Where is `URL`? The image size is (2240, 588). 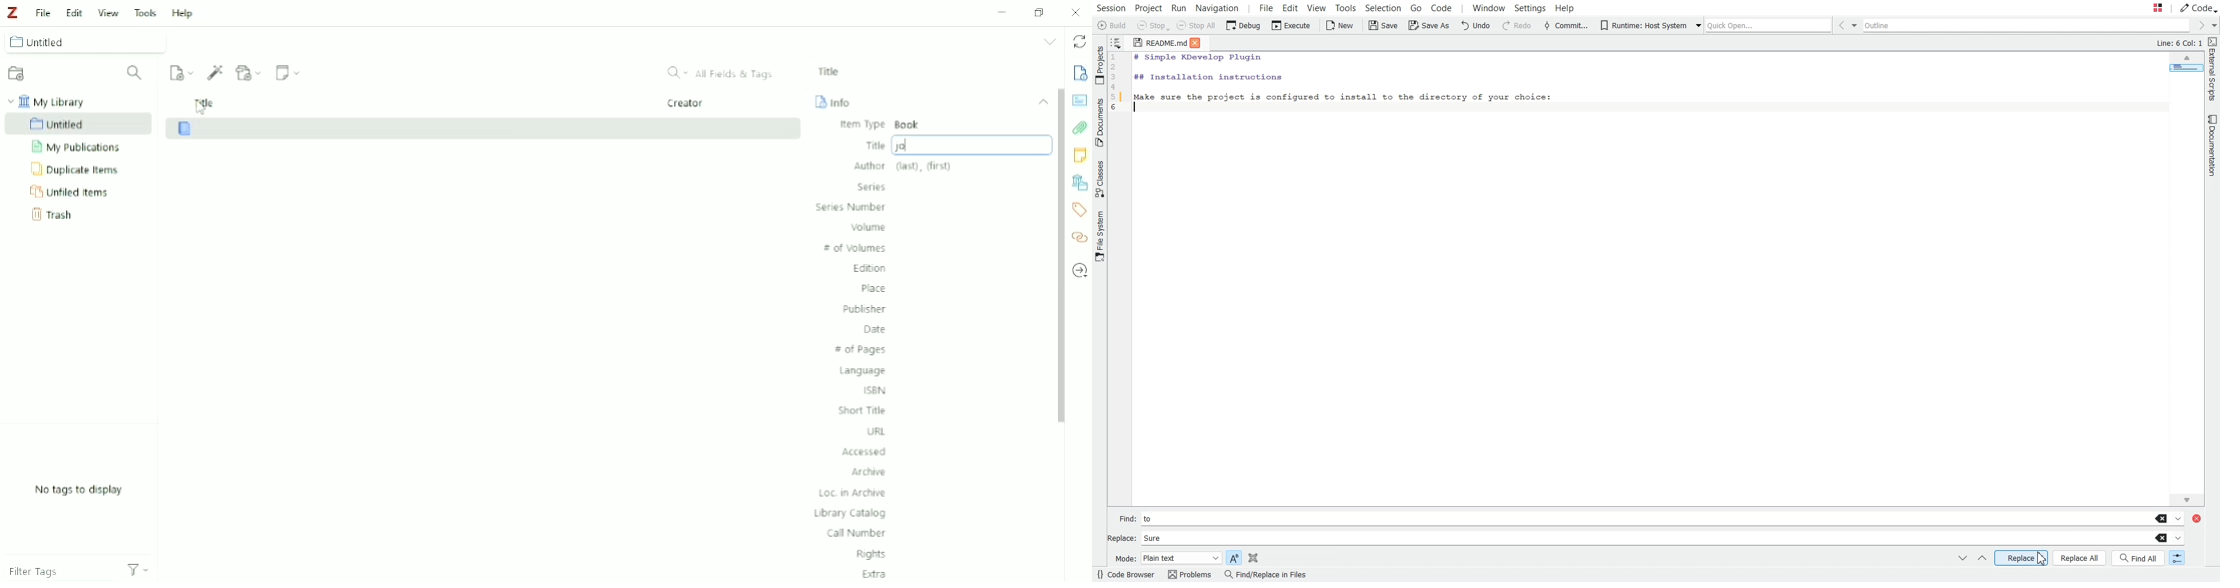 URL is located at coordinates (877, 432).